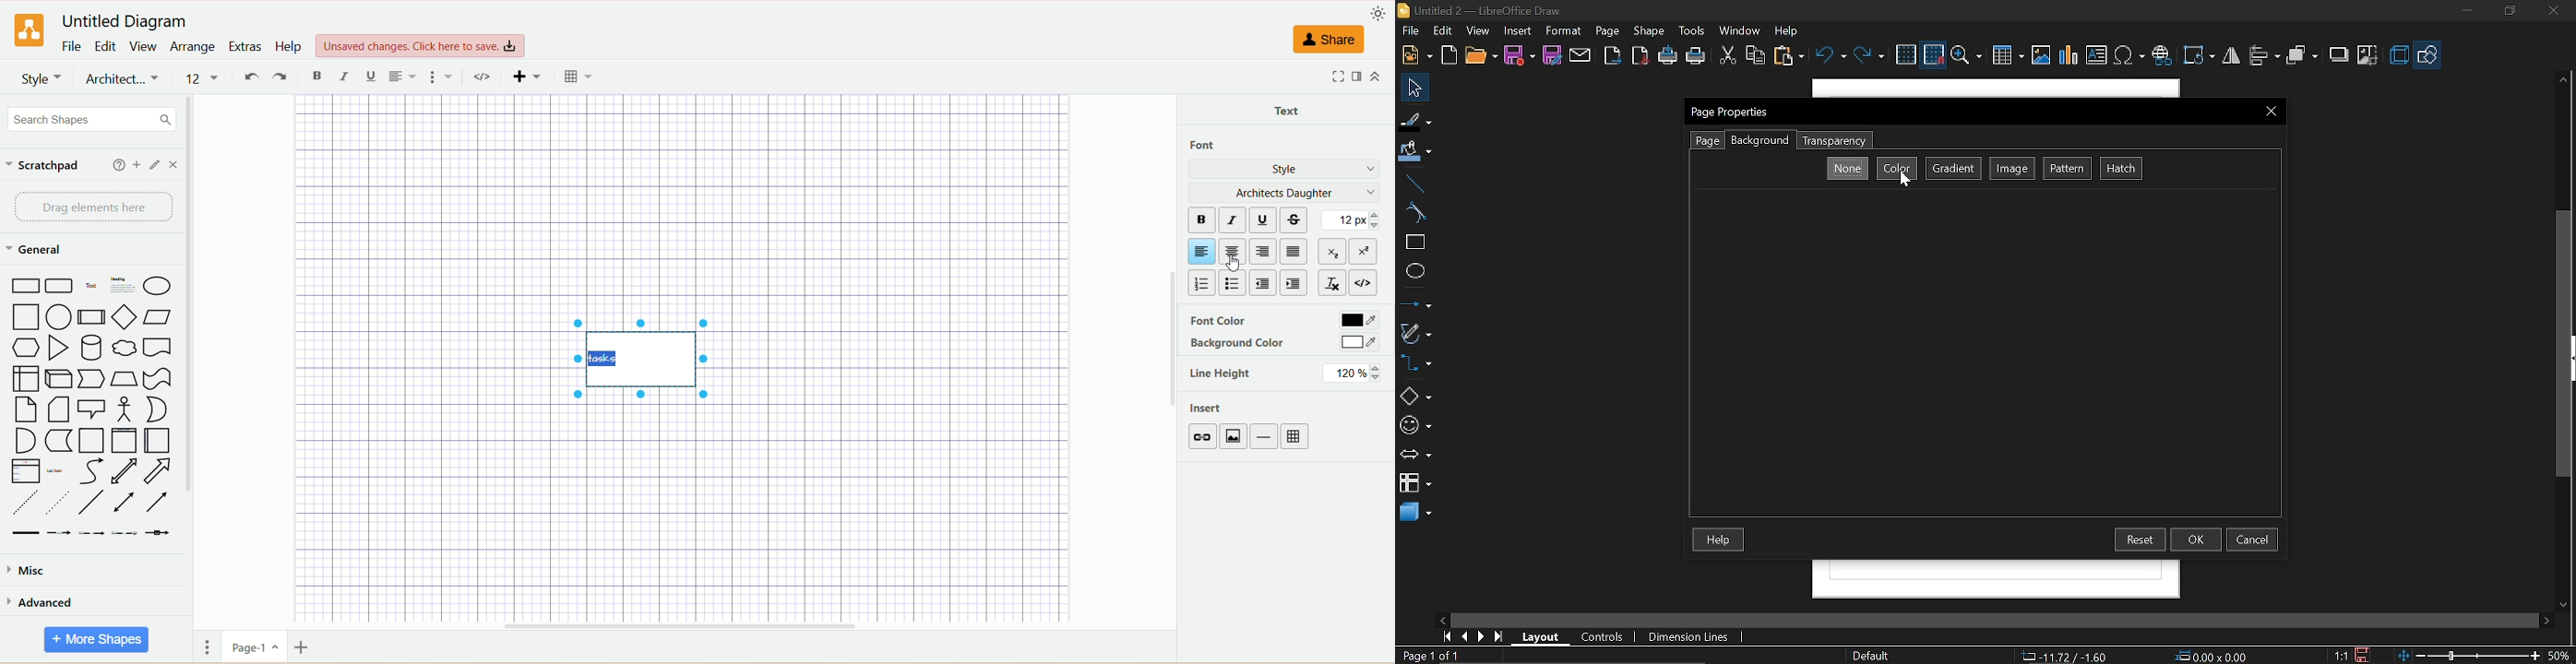 This screenshot has height=672, width=2576. Describe the element at coordinates (126, 319) in the screenshot. I see `Diamond` at that location.